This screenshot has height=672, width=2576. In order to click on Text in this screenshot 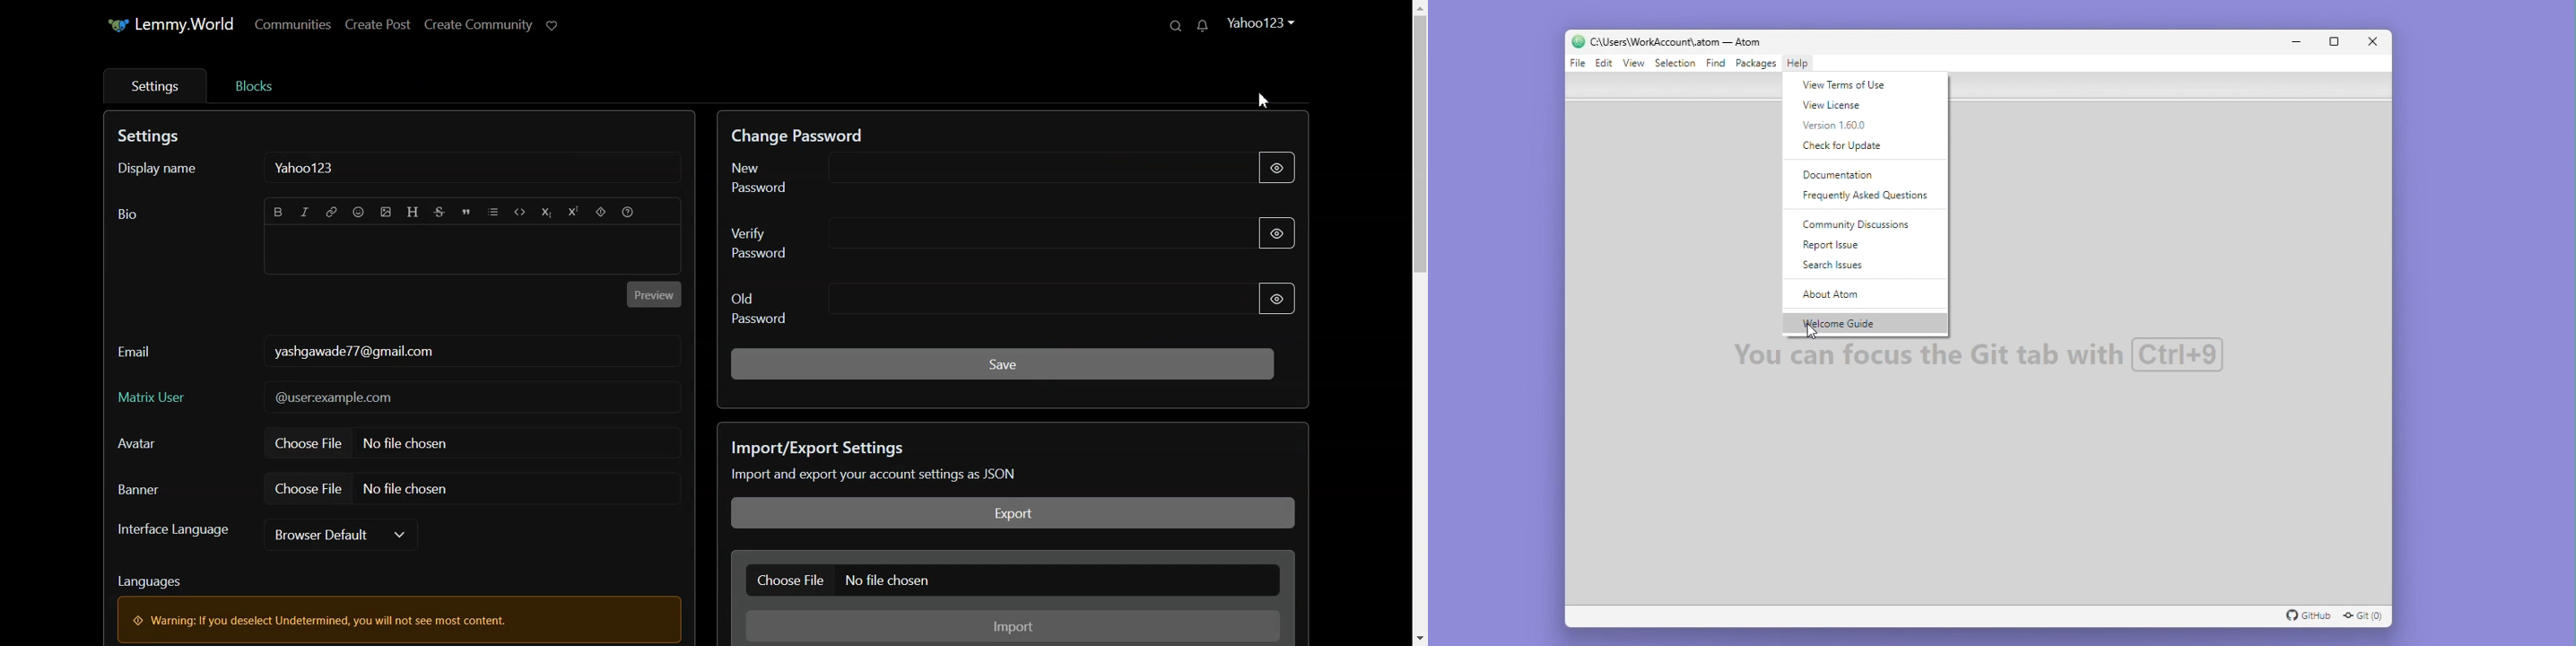, I will do `click(357, 351)`.